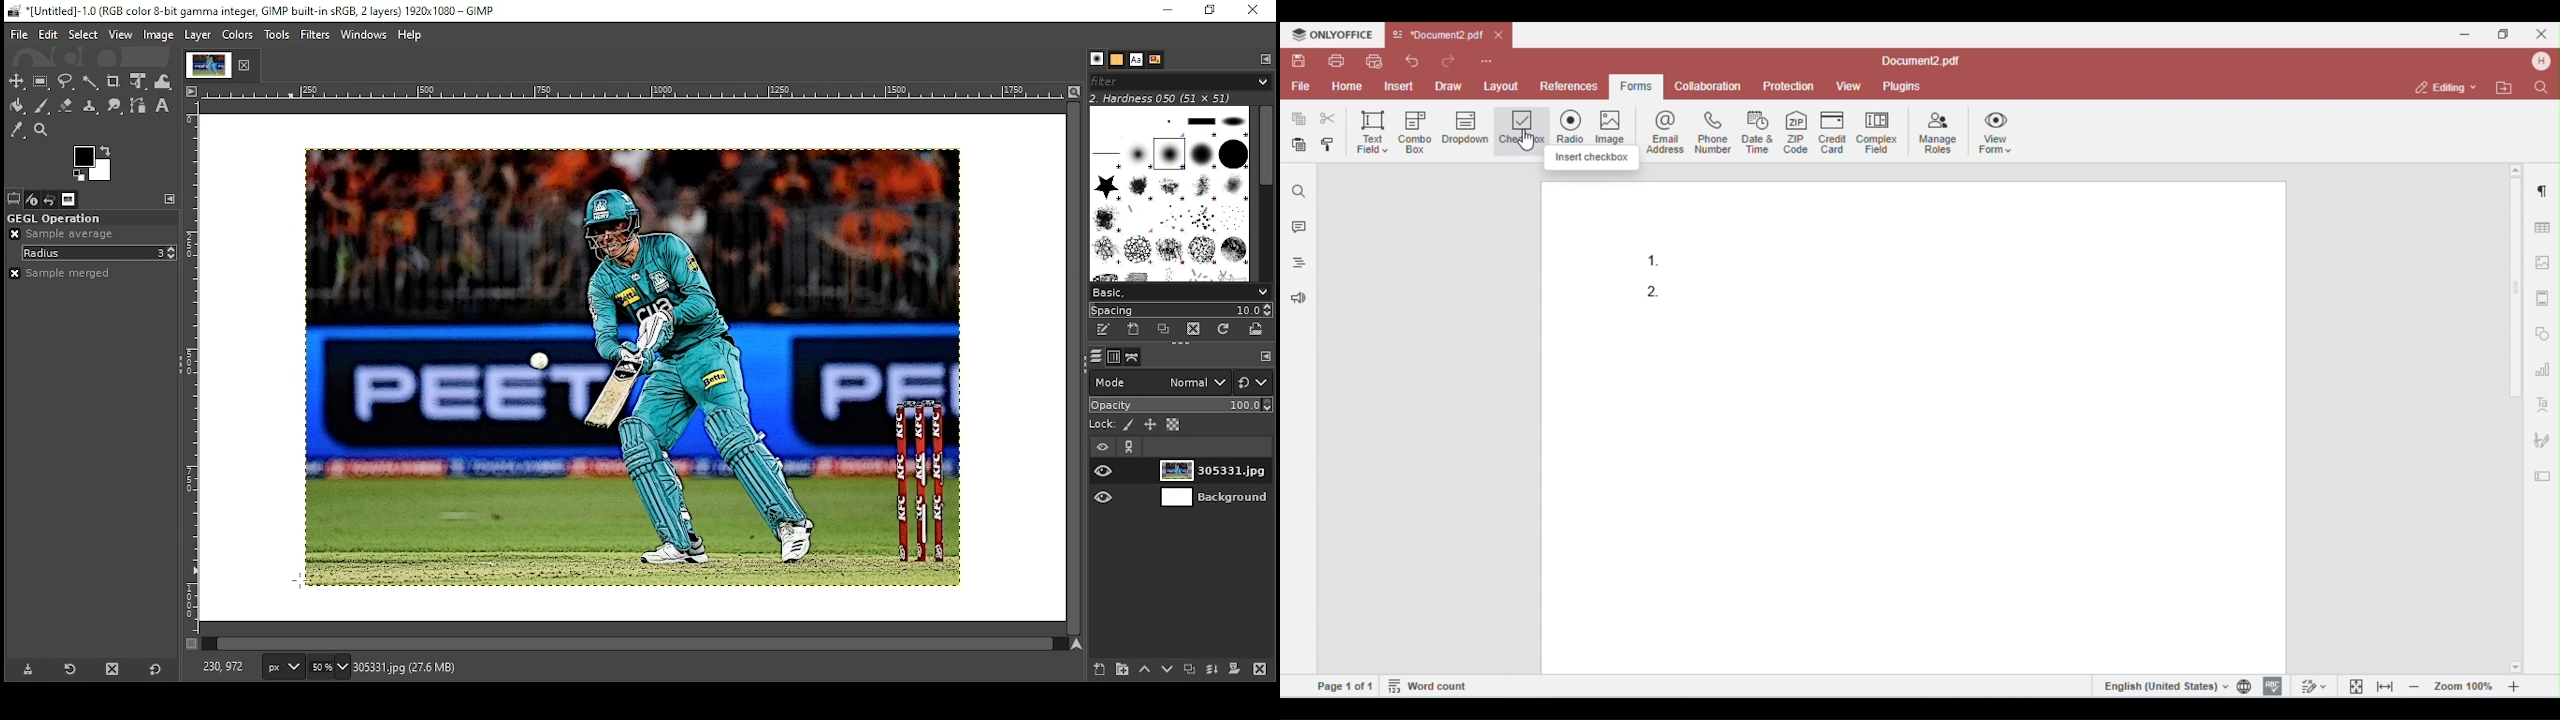  What do you see at coordinates (1180, 309) in the screenshot?
I see `spacing` at bounding box center [1180, 309].